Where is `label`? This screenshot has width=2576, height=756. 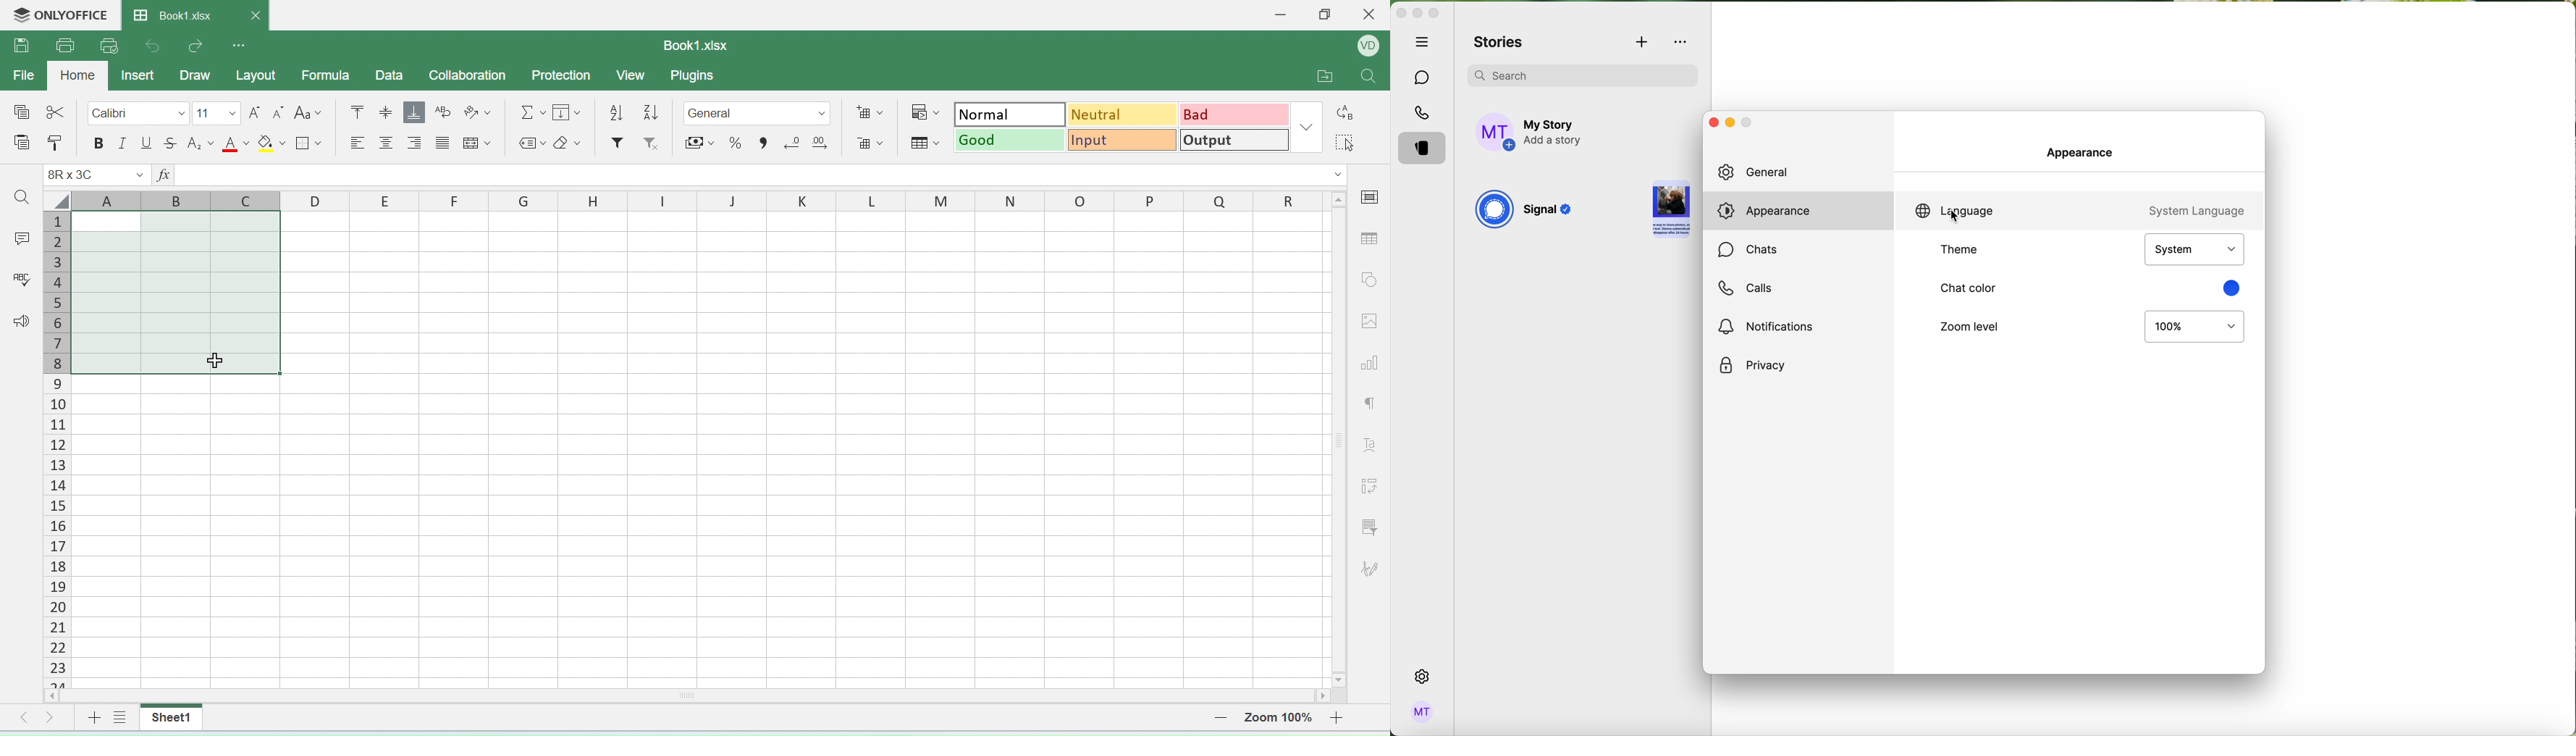
label is located at coordinates (529, 146).